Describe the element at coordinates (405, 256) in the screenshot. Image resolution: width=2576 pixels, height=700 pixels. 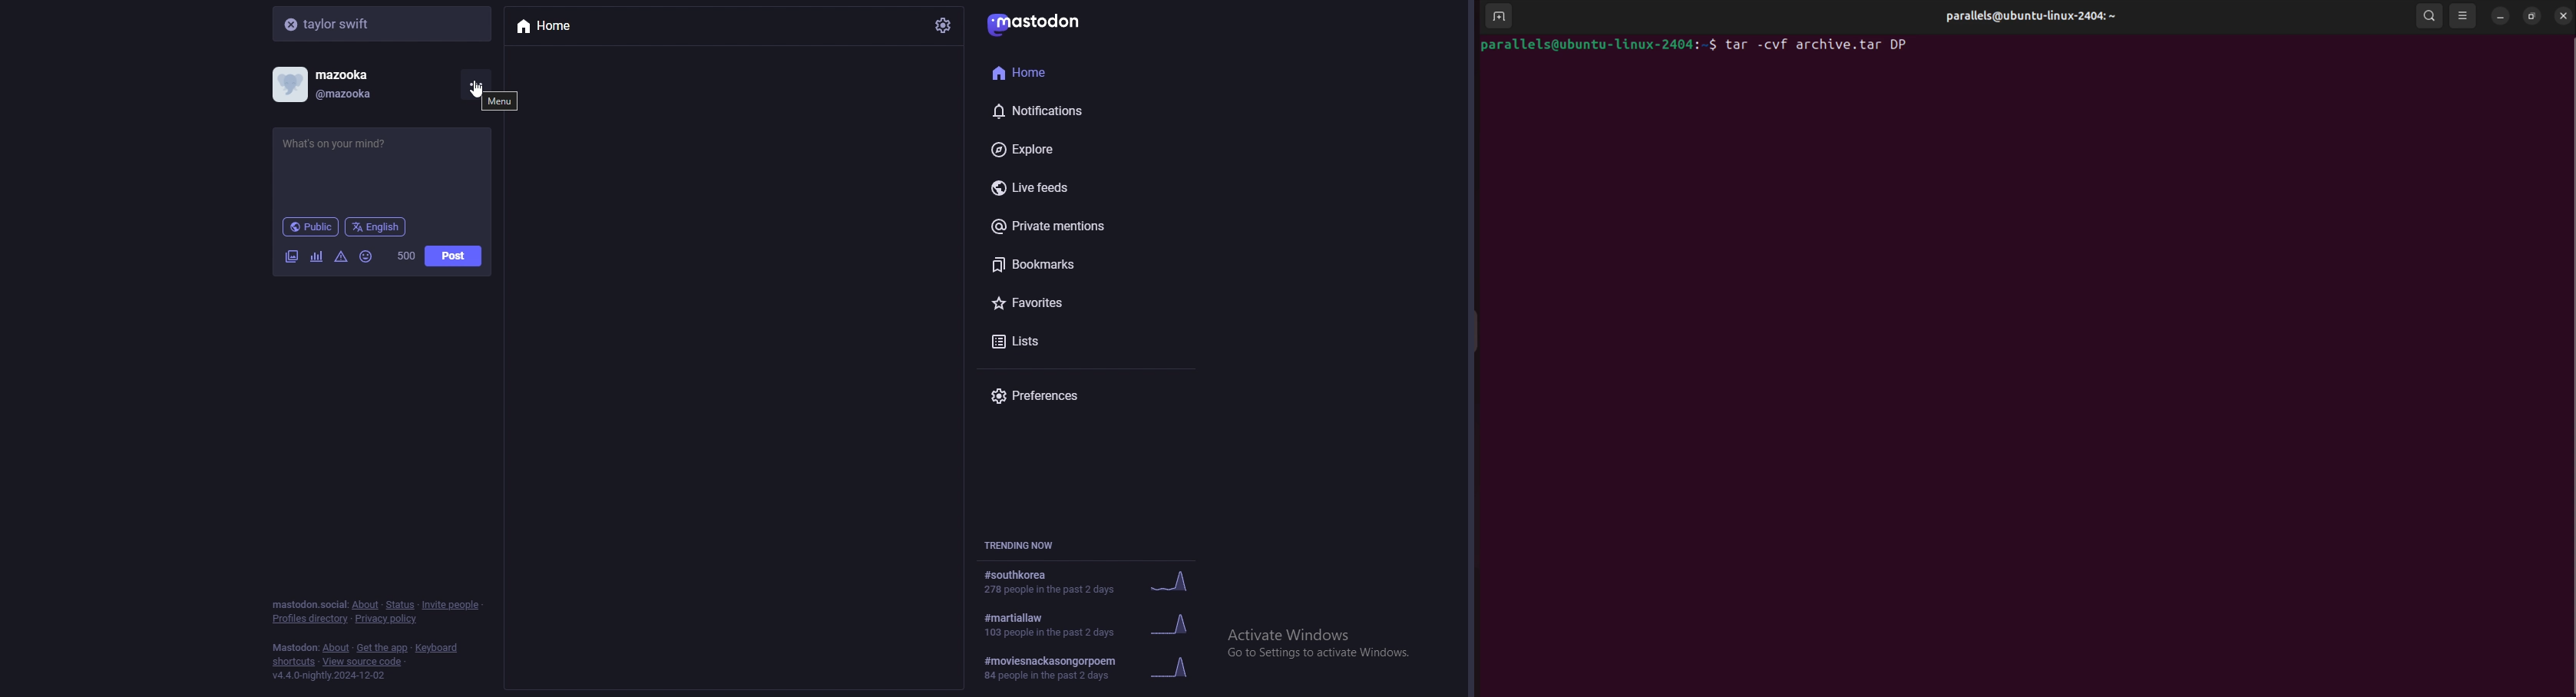
I see `word limit` at that location.